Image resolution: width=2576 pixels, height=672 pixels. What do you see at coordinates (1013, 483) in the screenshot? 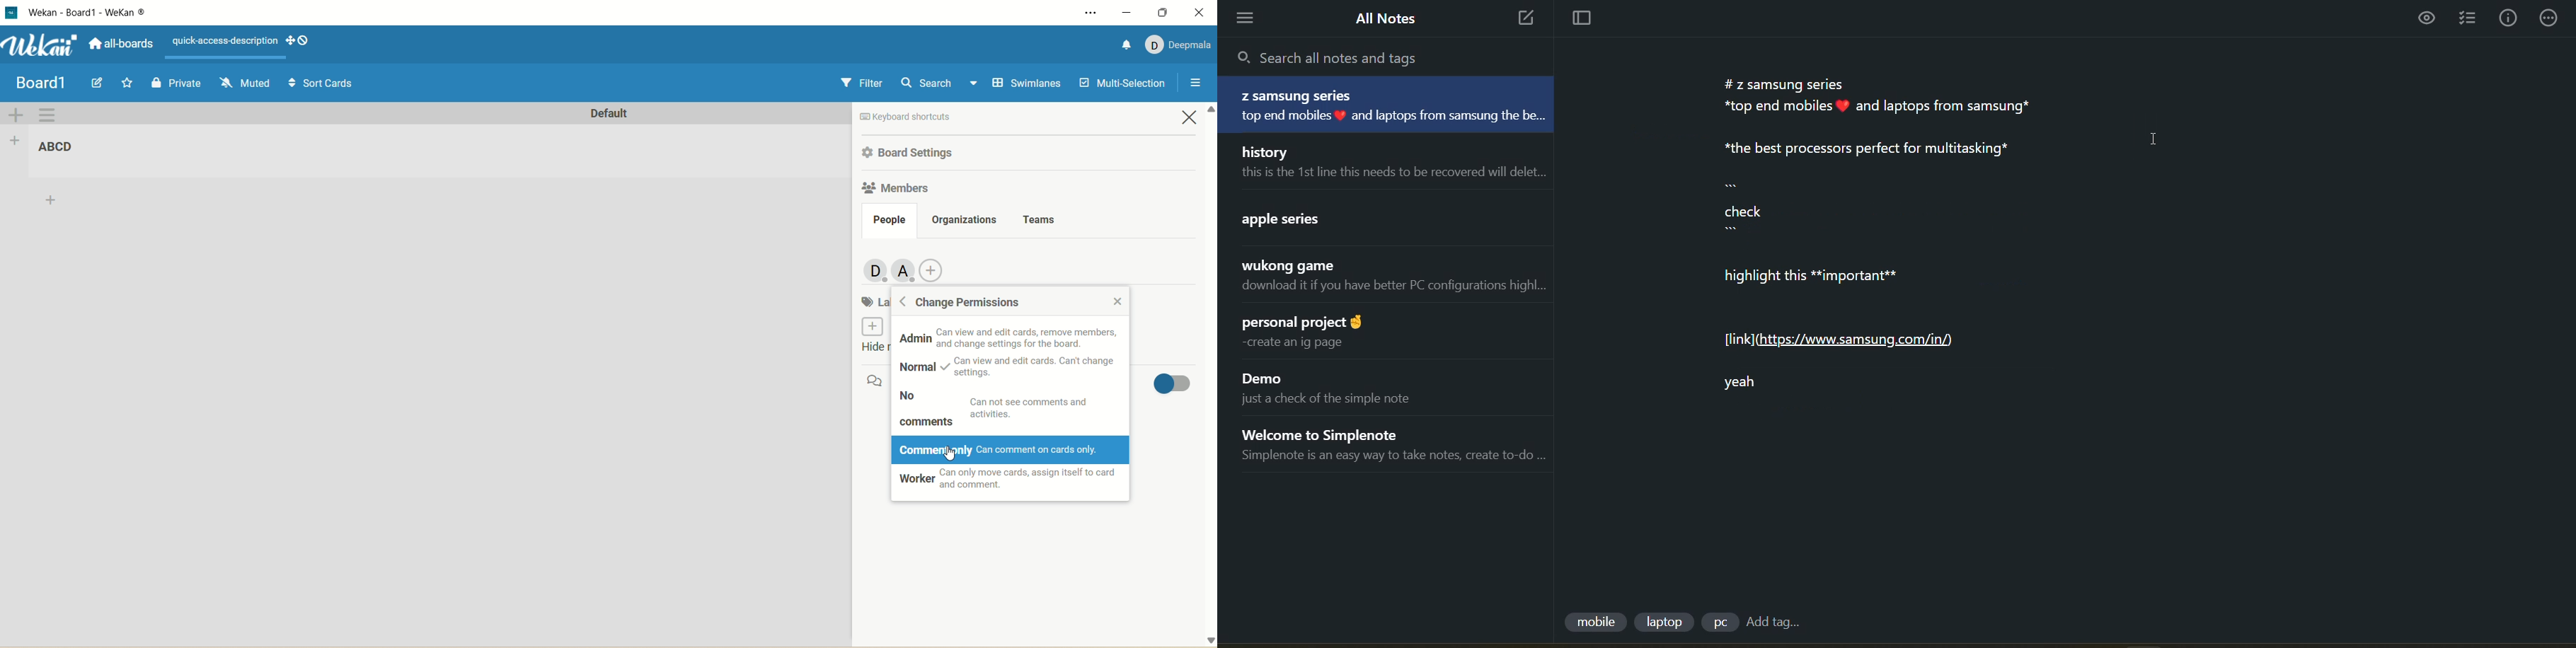
I see `worker` at bounding box center [1013, 483].